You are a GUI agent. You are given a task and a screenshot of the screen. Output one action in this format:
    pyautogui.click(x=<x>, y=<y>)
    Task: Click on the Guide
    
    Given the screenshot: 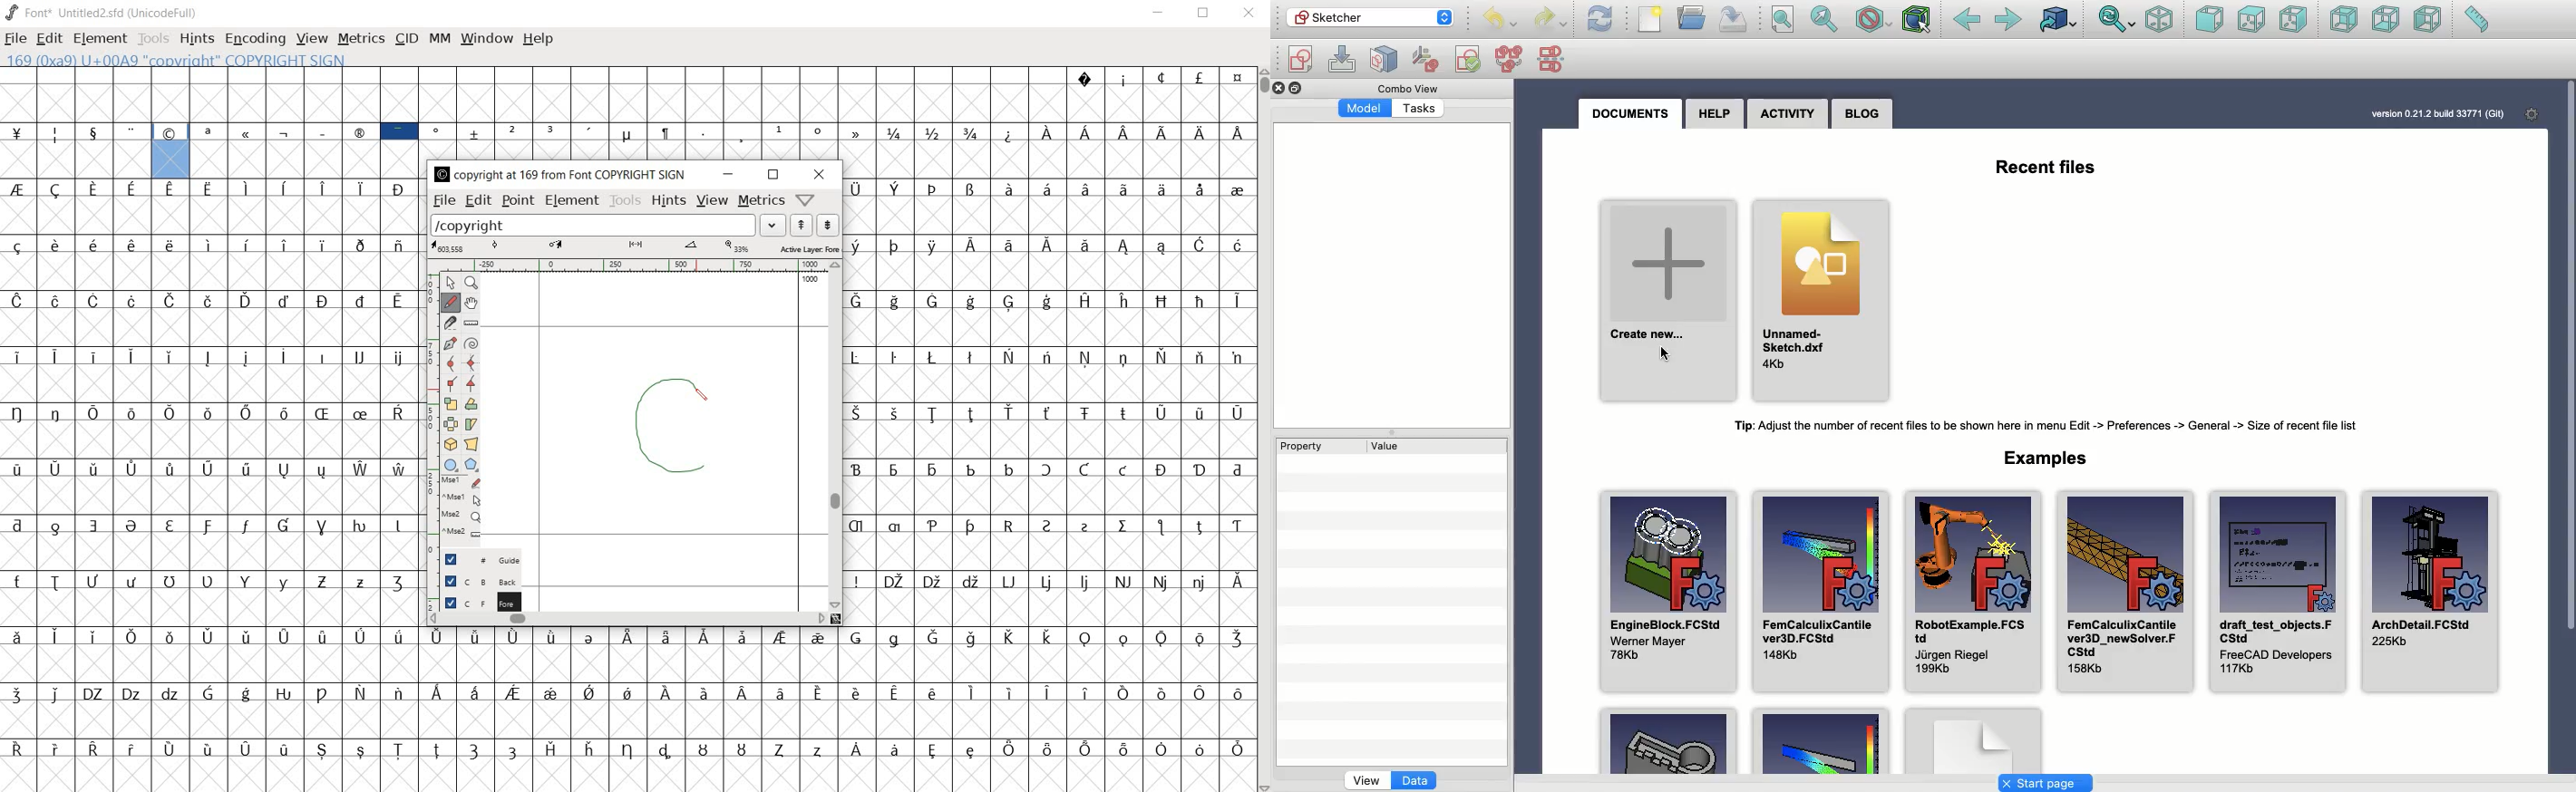 What is the action you would take?
    pyautogui.click(x=476, y=559)
    